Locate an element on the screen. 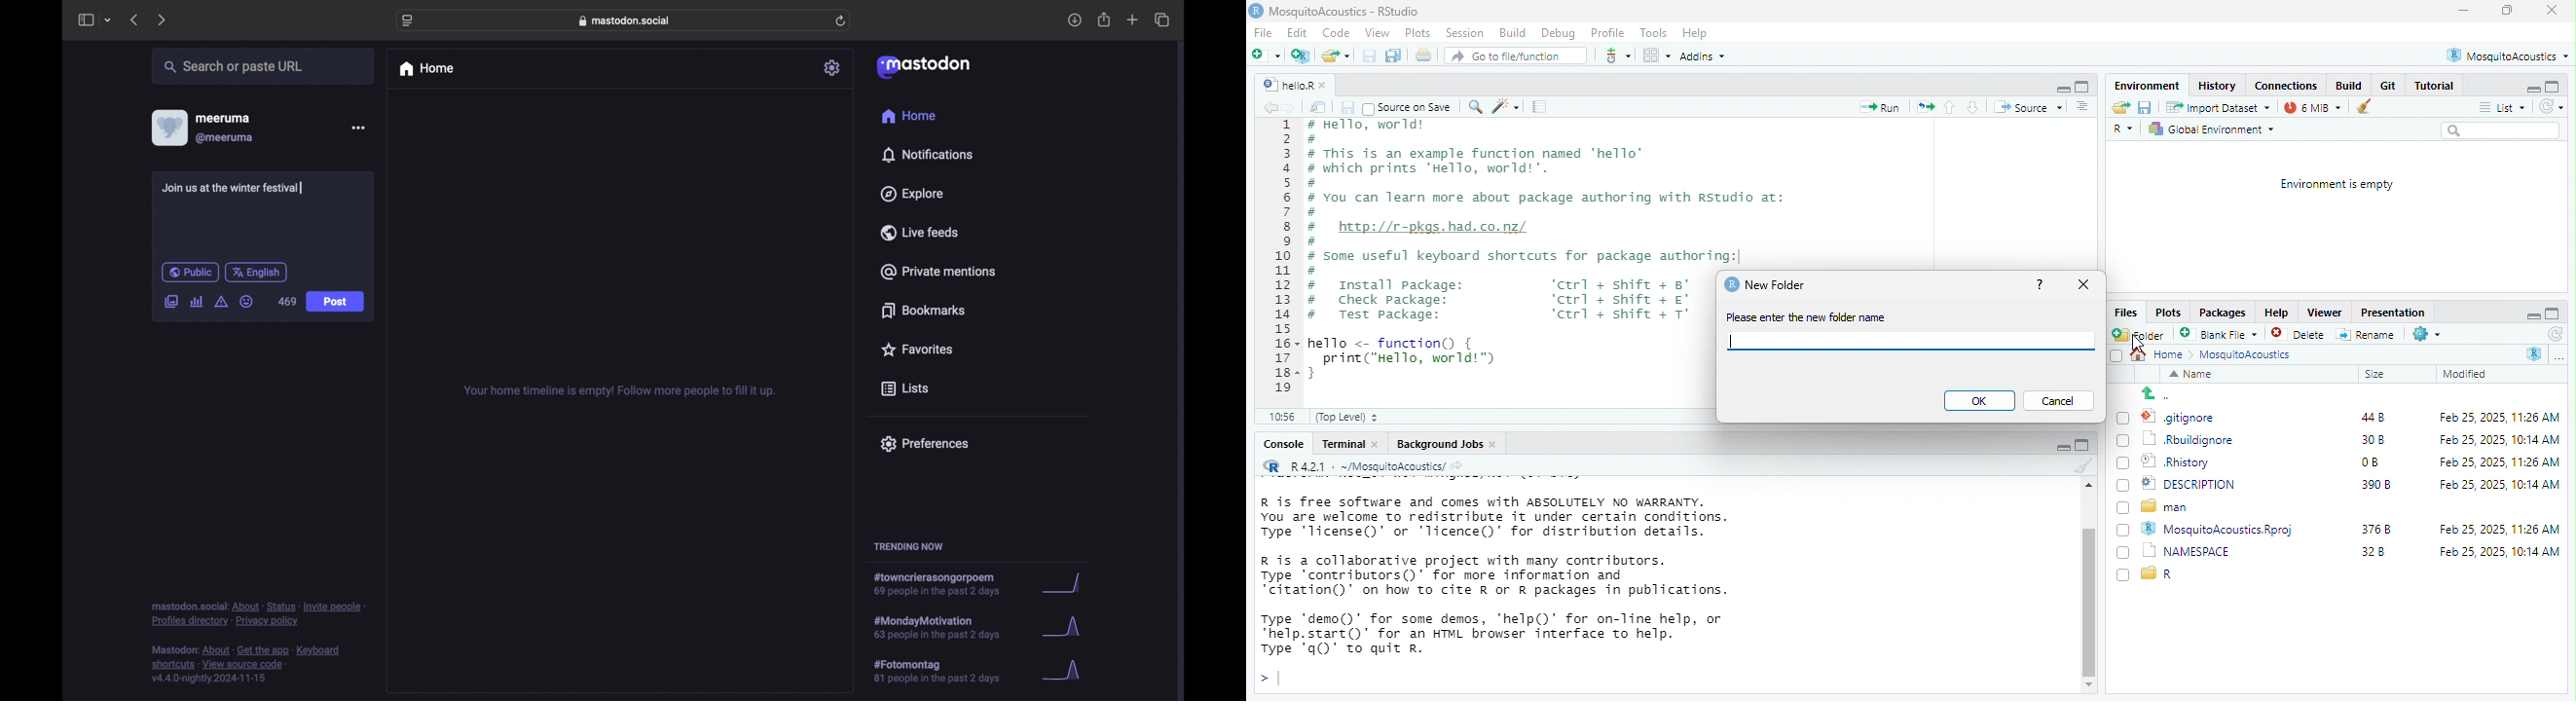 The image size is (2576, 728). Help is located at coordinates (1696, 34).